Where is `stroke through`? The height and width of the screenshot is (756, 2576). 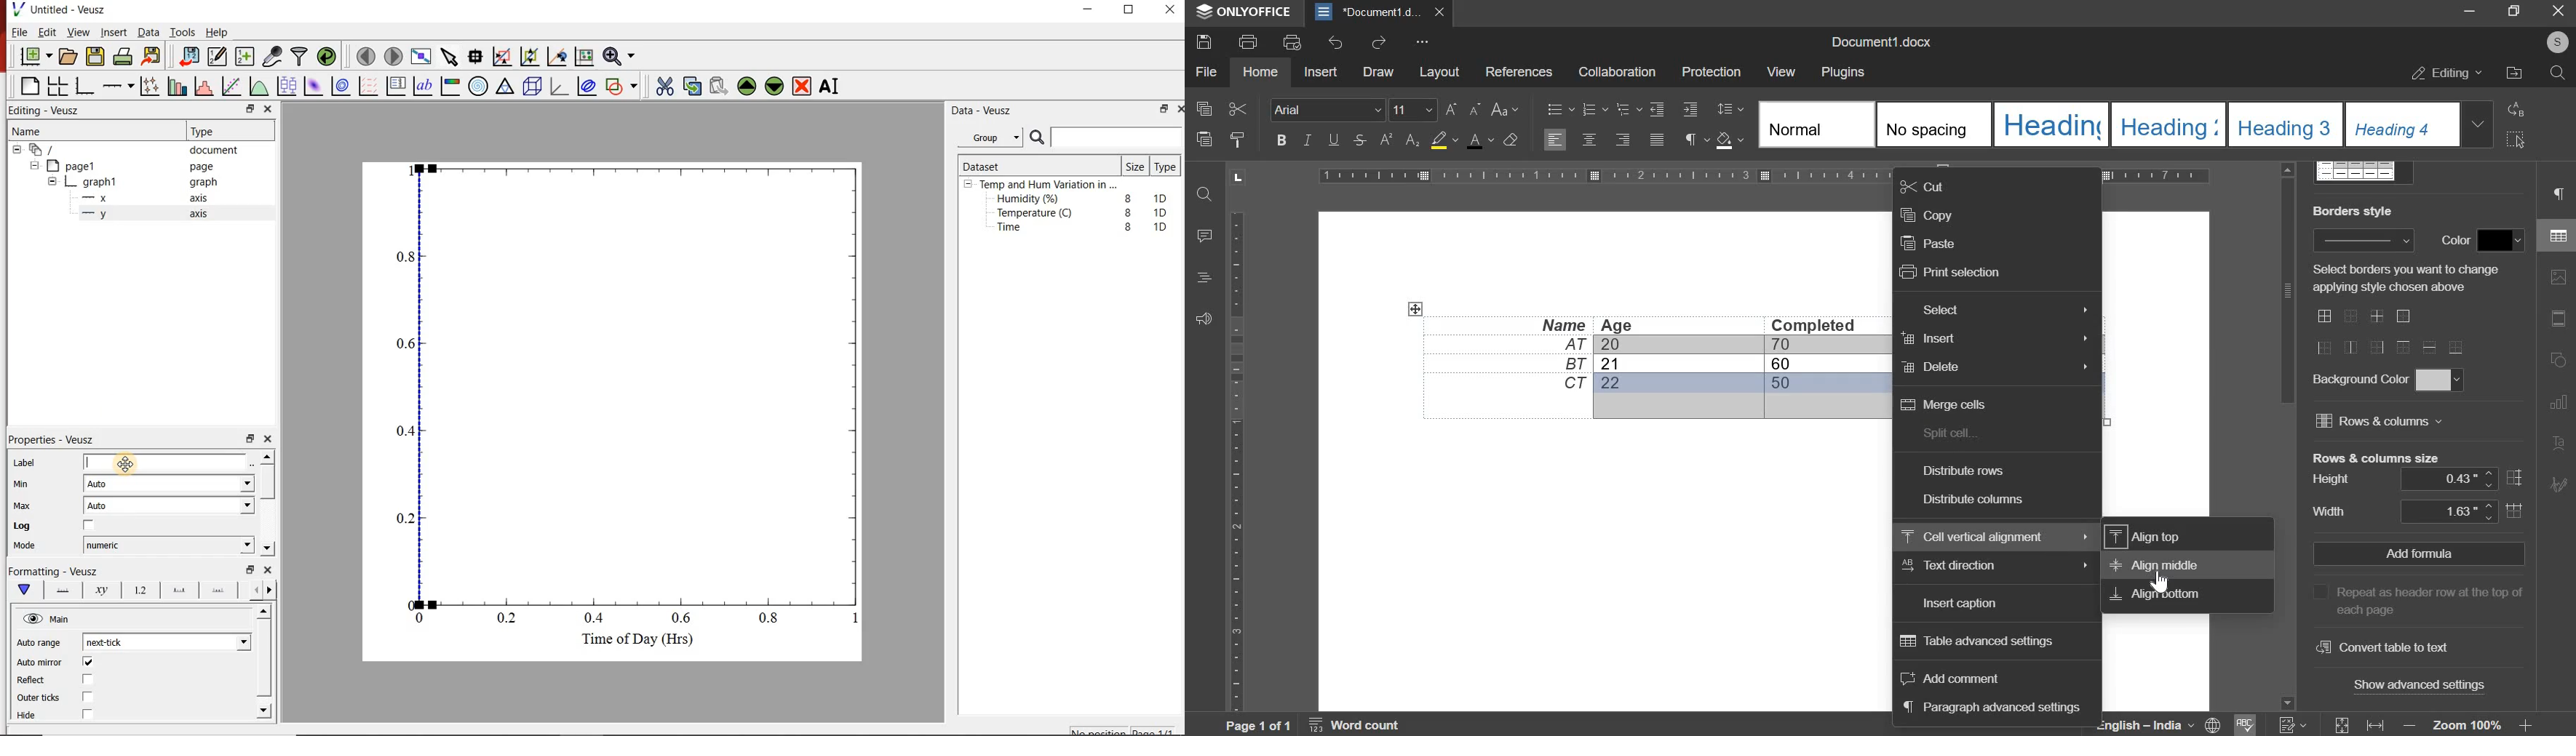 stroke through is located at coordinates (1358, 140).